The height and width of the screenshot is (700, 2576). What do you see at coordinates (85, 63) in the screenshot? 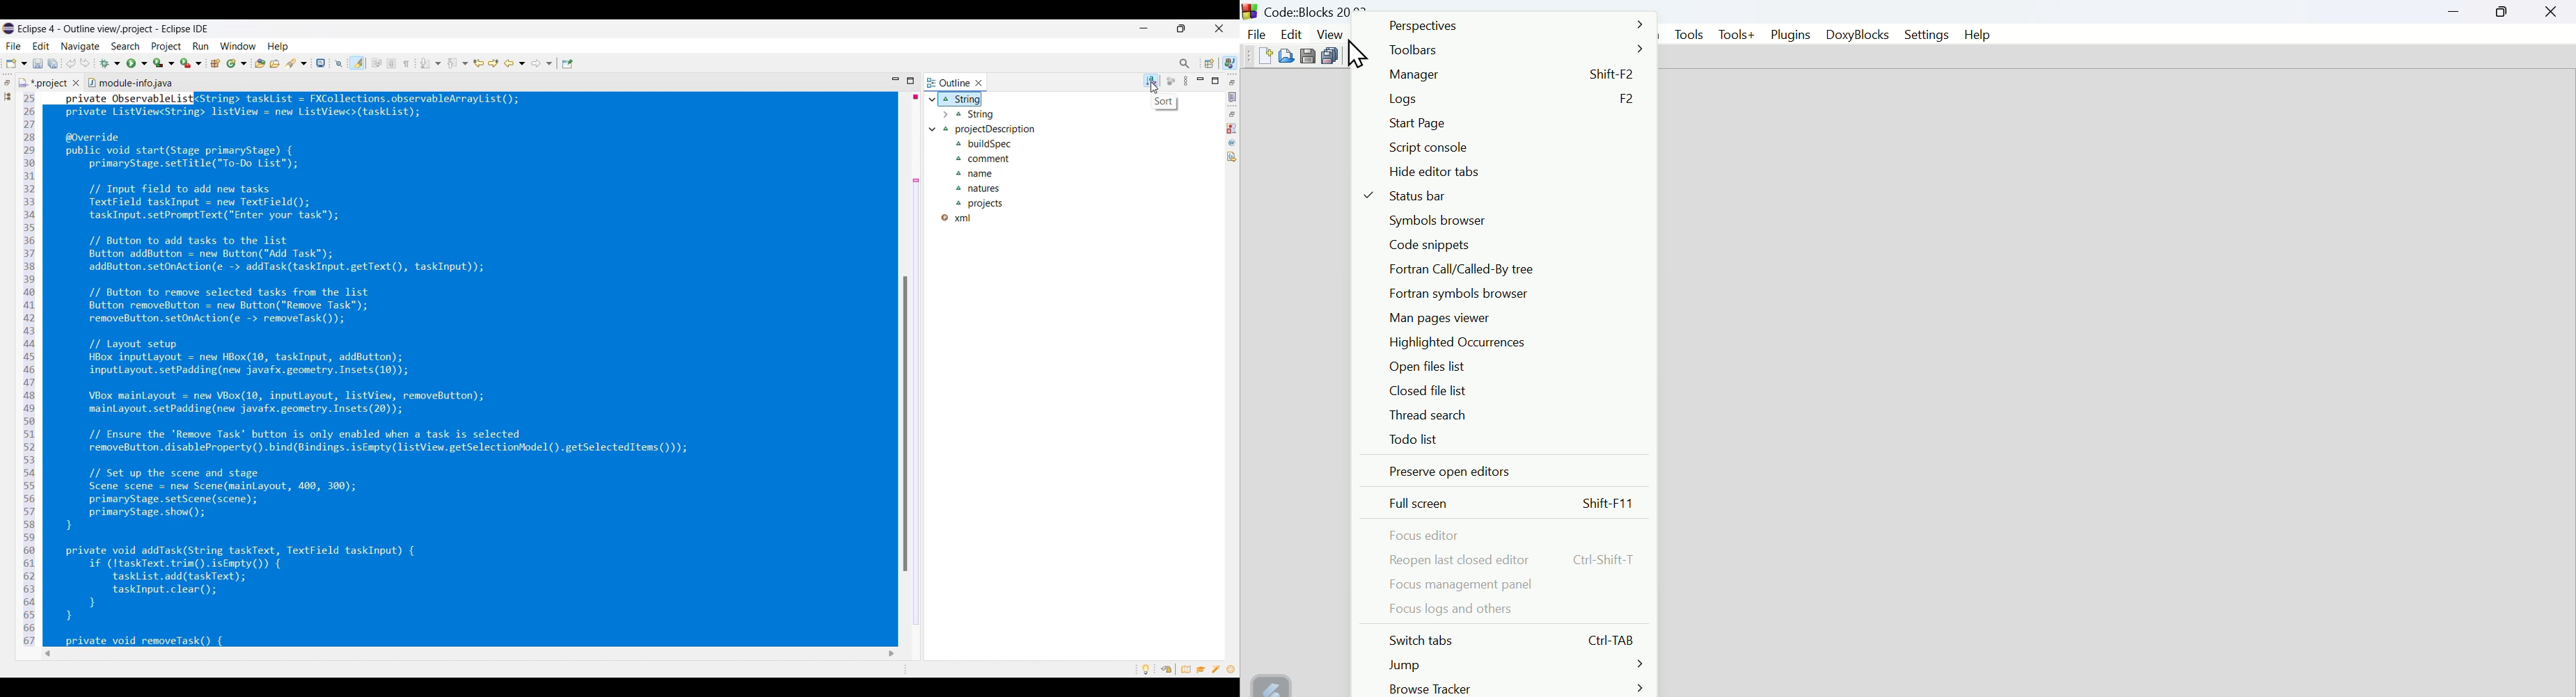
I see `Redo` at bounding box center [85, 63].